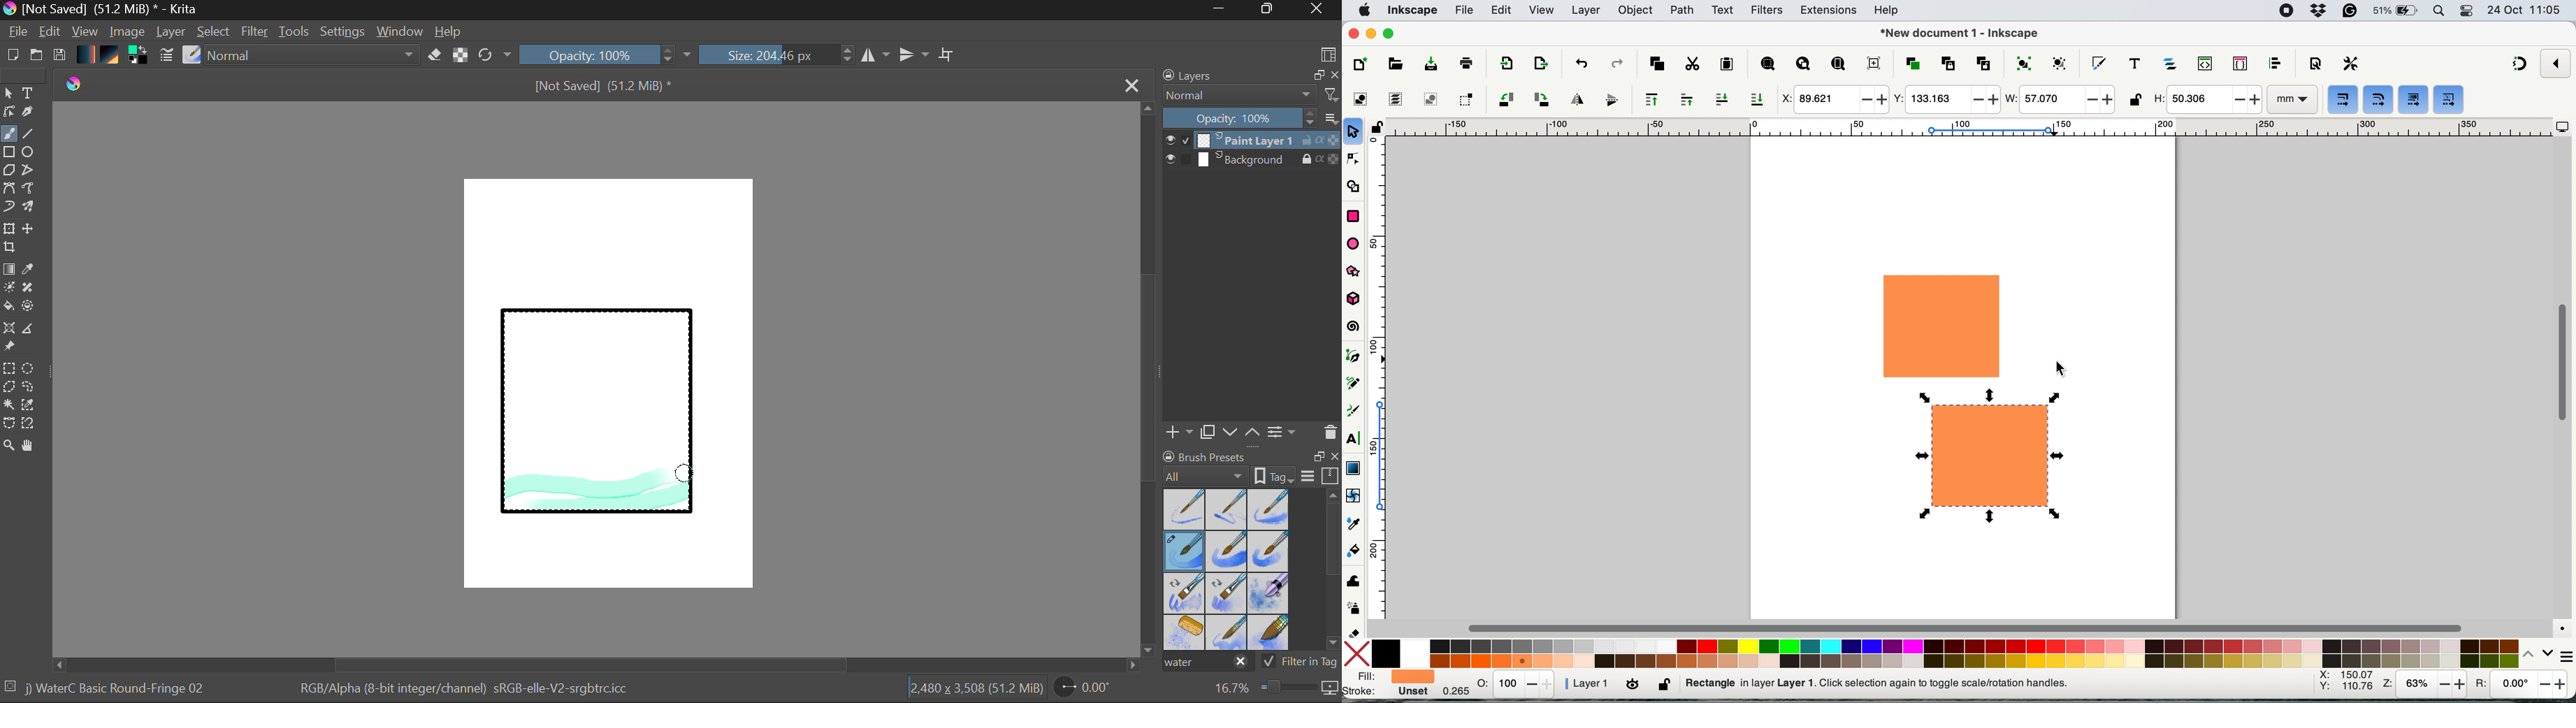  I want to click on save, so click(1423, 64).